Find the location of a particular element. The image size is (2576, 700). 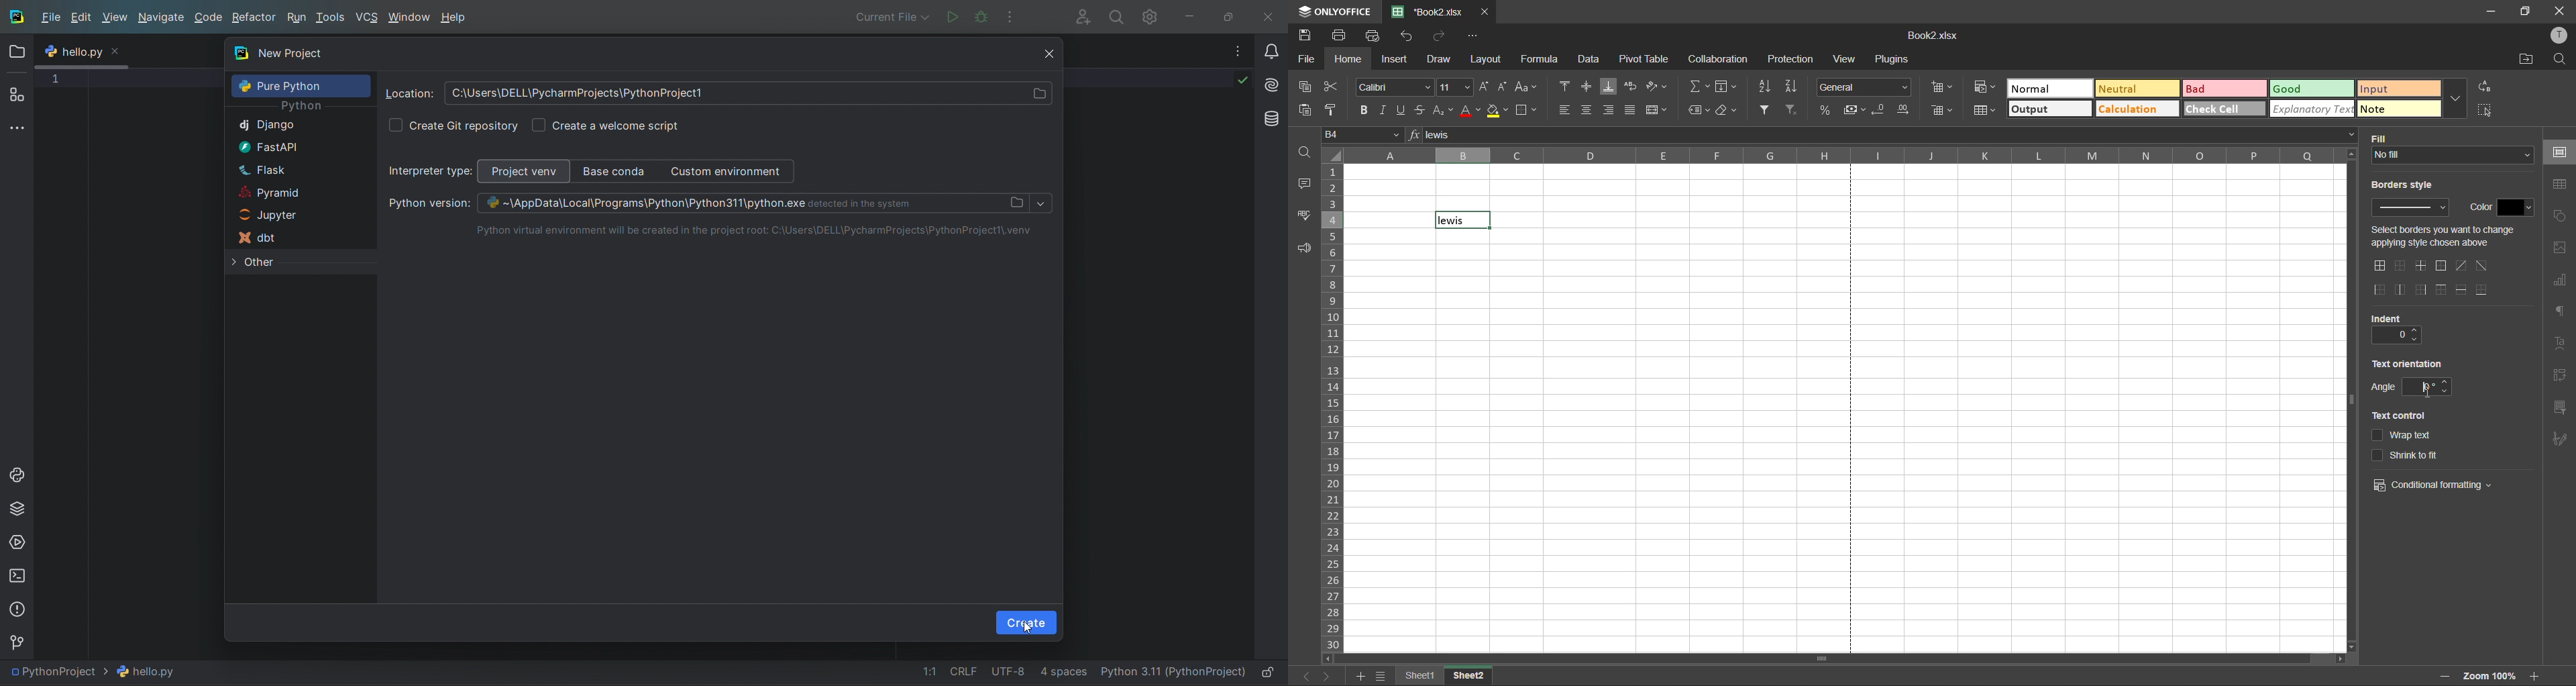

view is located at coordinates (114, 17).